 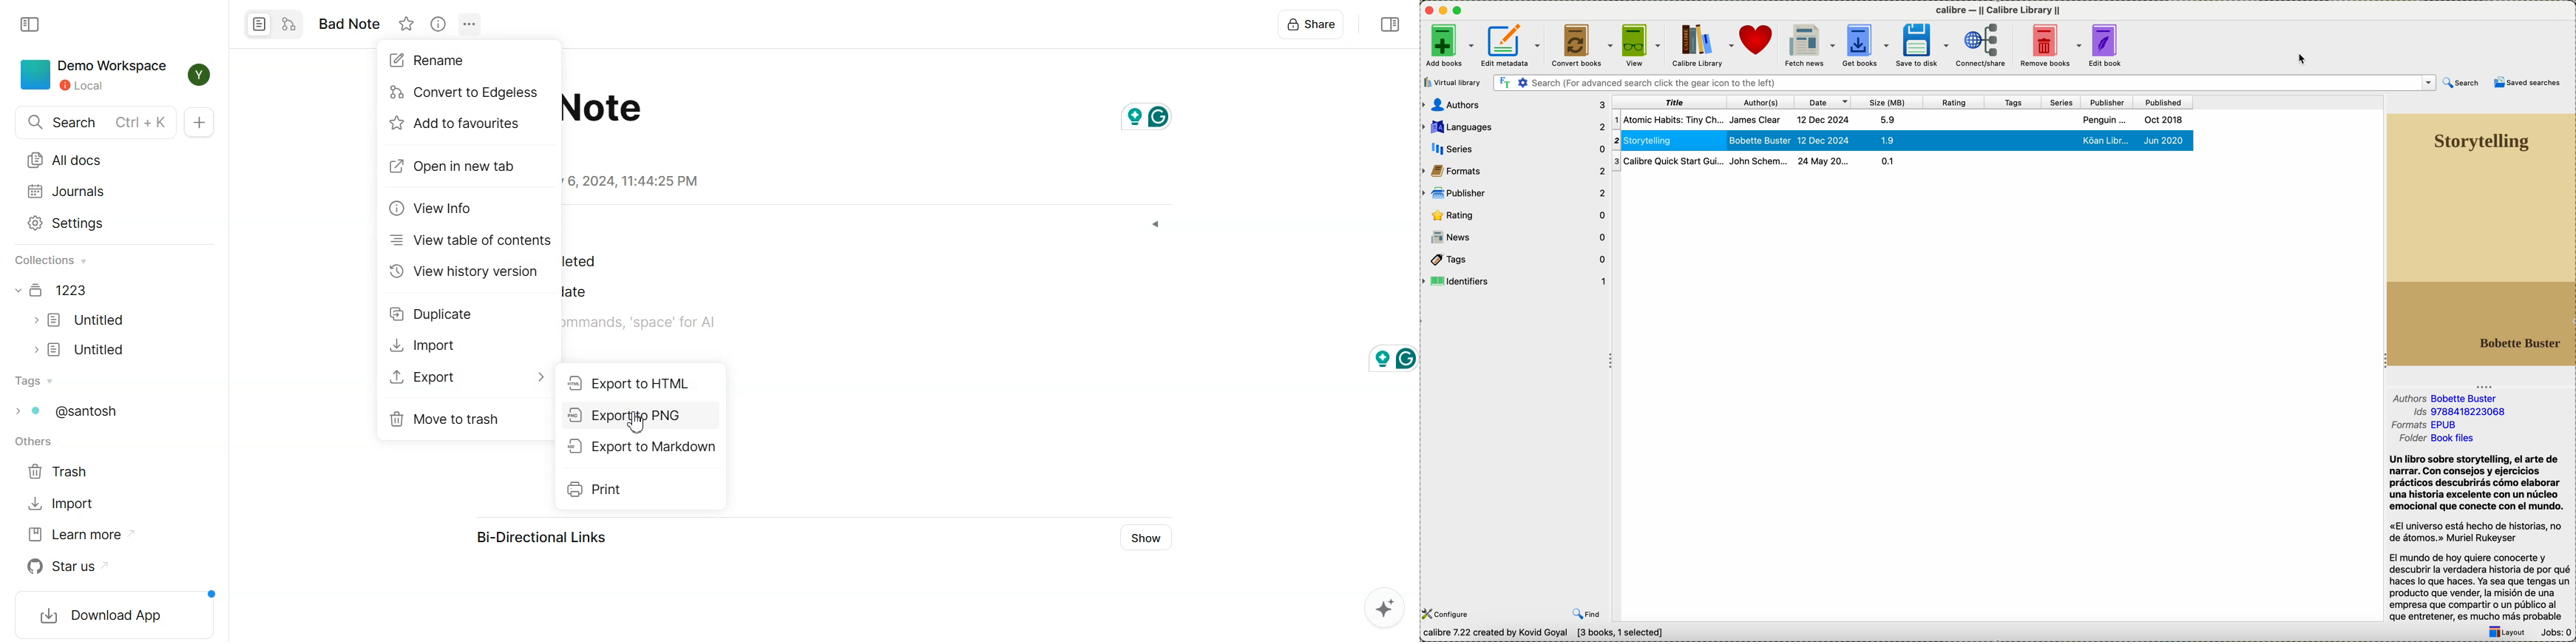 What do you see at coordinates (637, 422) in the screenshot?
I see `Cursor` at bounding box center [637, 422].